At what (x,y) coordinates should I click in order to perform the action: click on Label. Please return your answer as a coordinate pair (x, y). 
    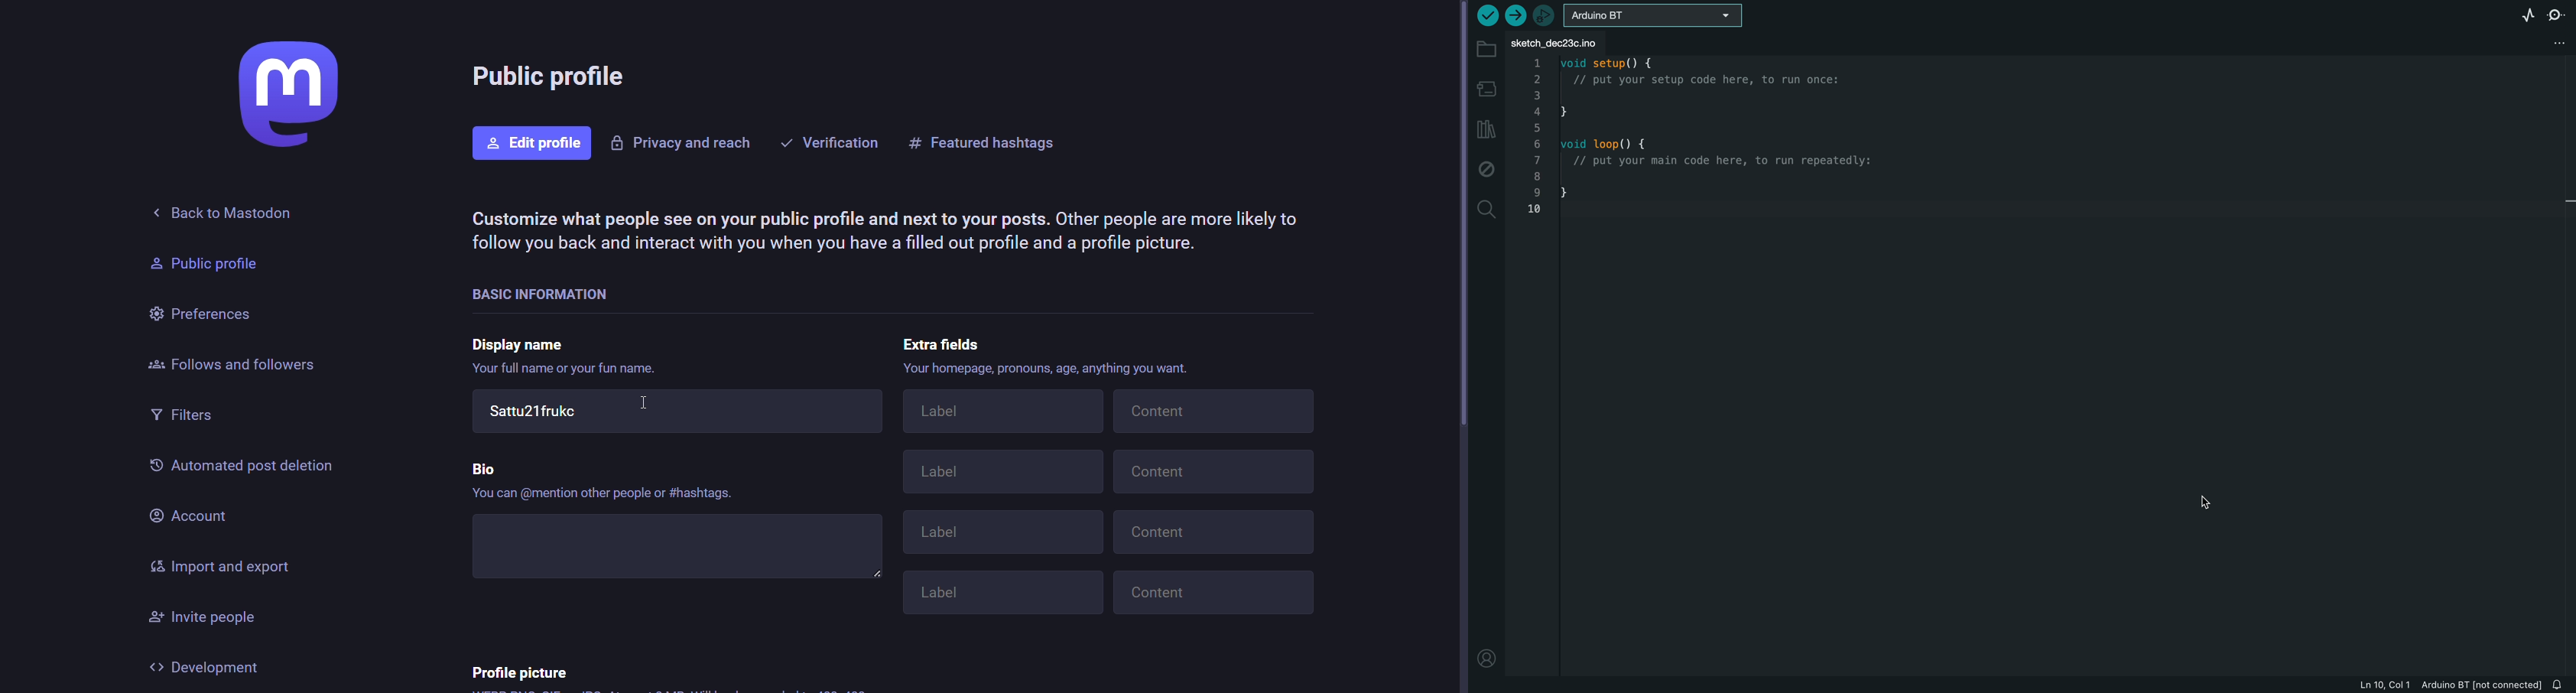
    Looking at the image, I should click on (1000, 594).